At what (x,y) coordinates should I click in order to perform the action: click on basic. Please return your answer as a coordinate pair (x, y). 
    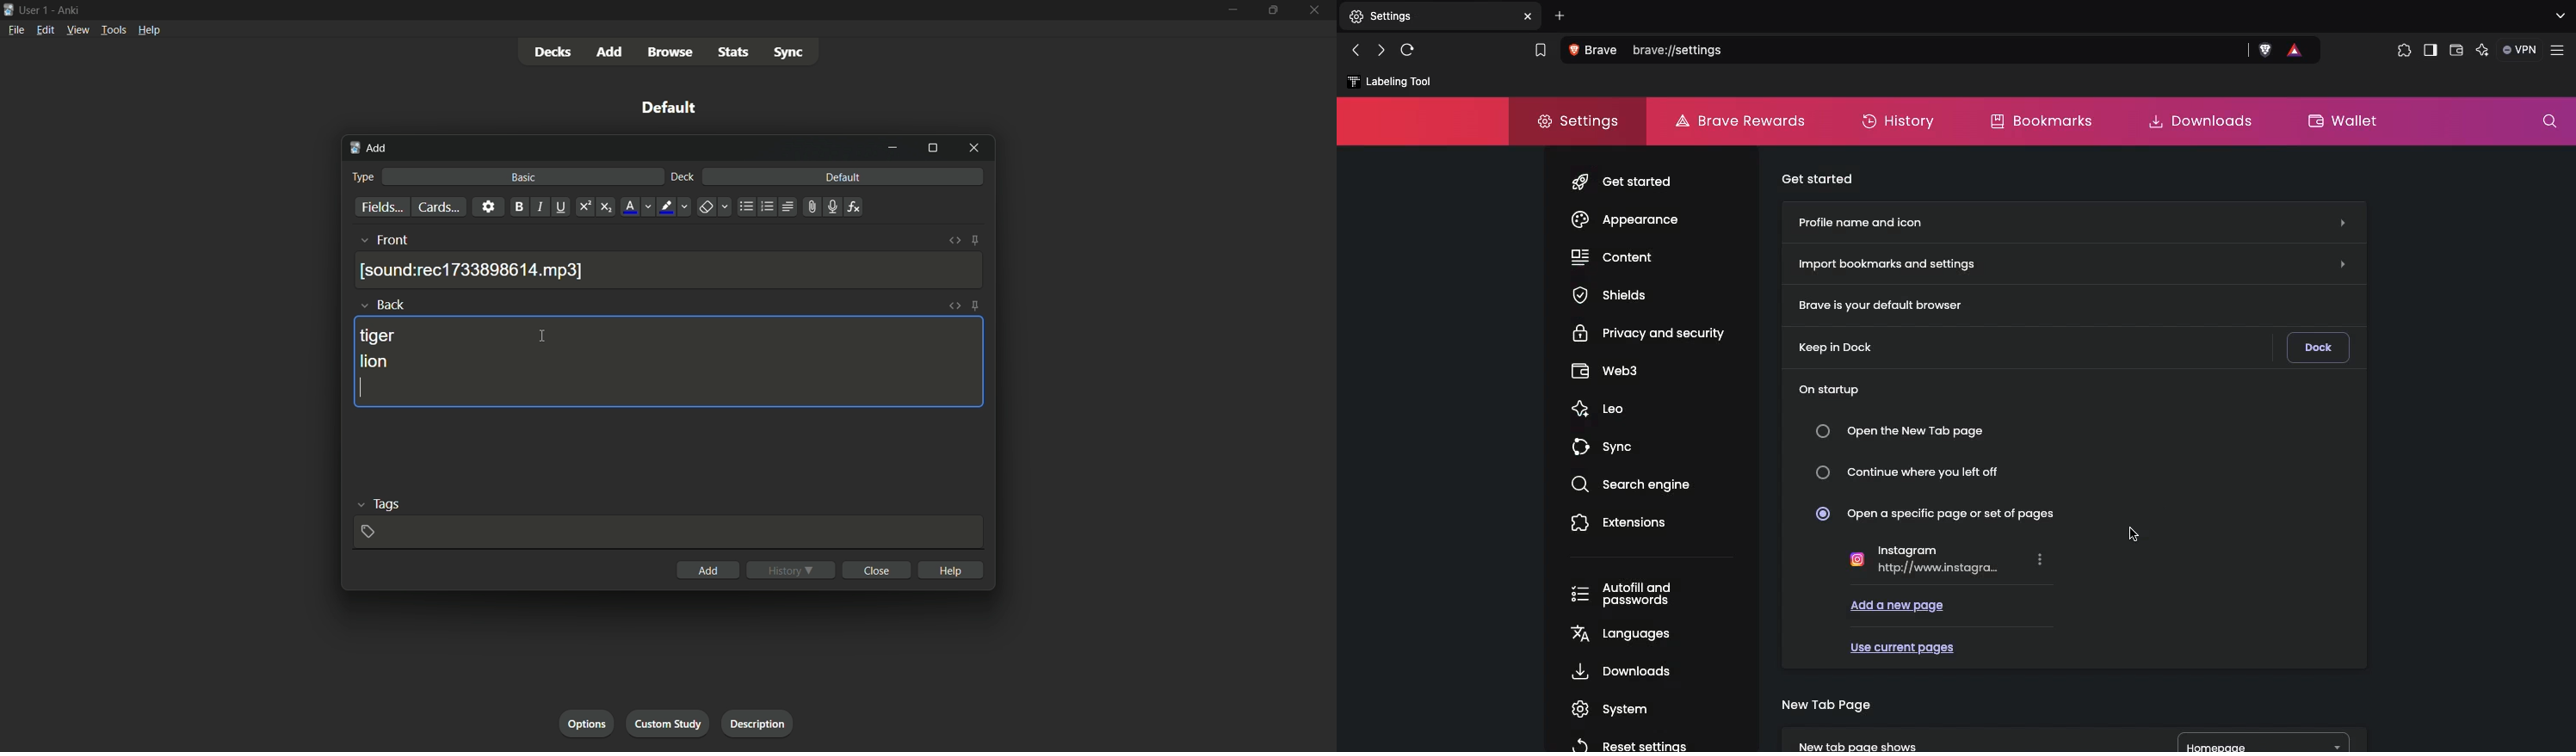
    Looking at the image, I should click on (524, 178).